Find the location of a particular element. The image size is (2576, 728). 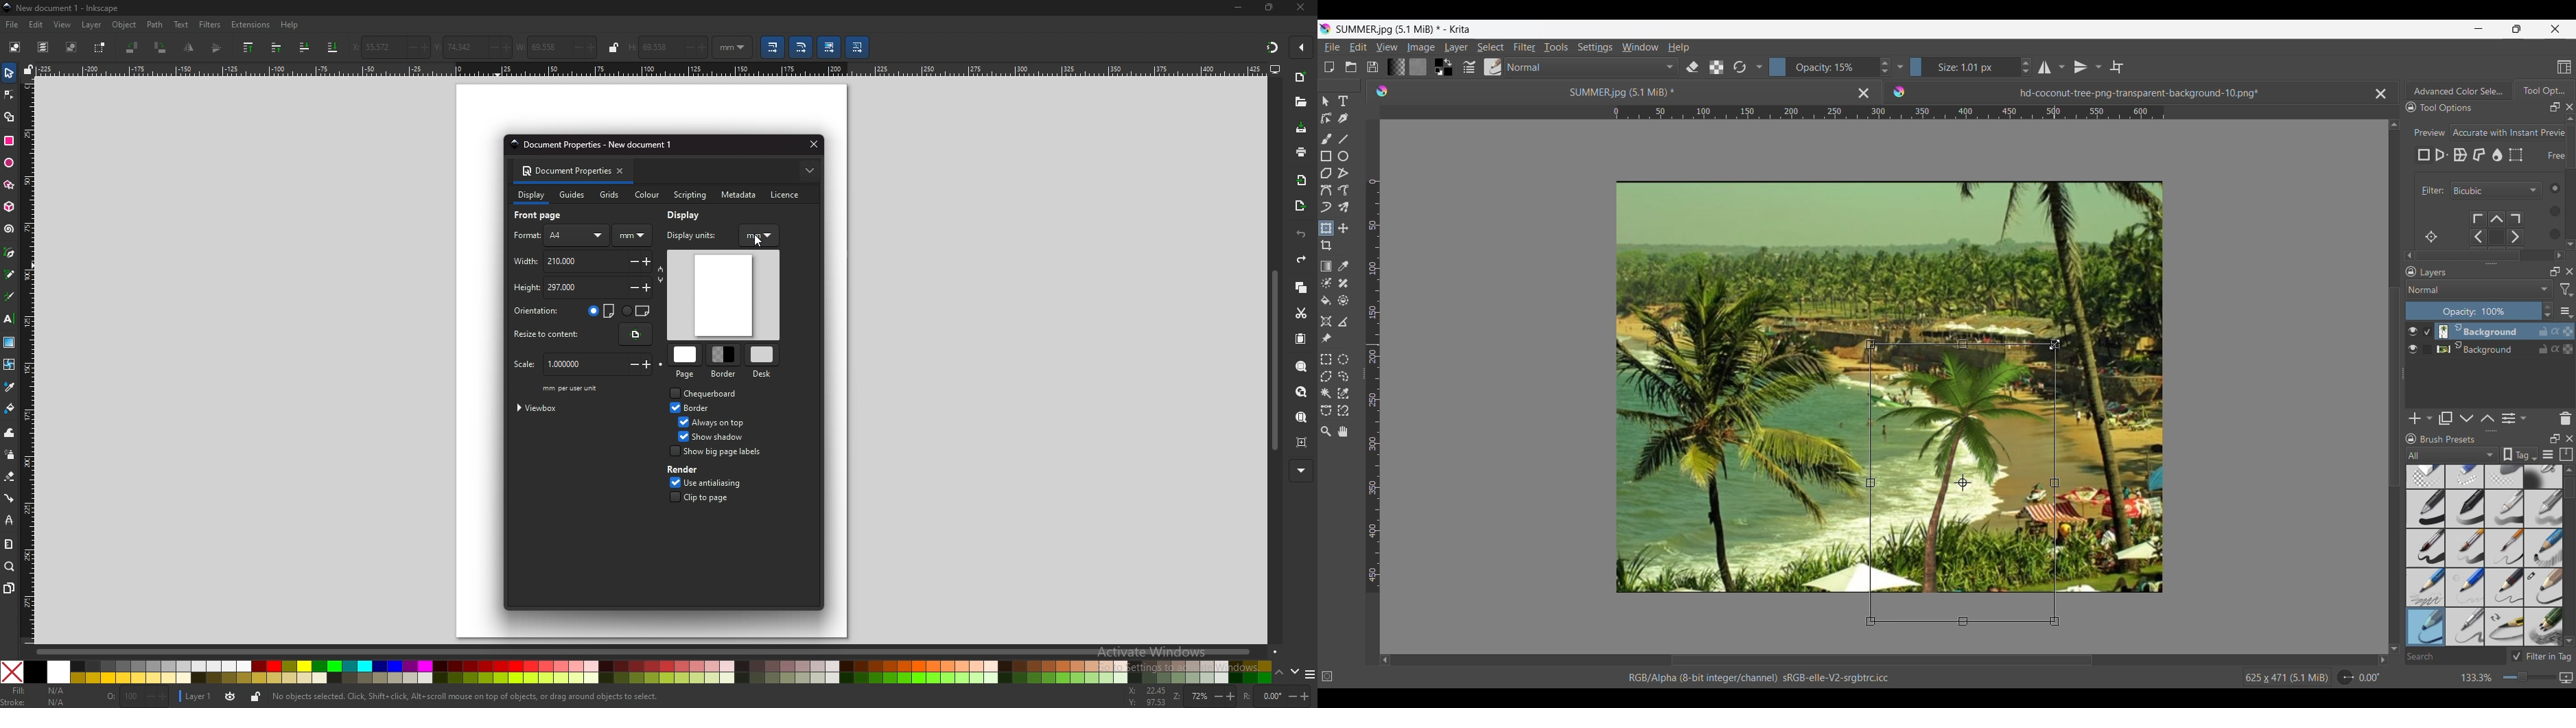

width is located at coordinates (557, 261).